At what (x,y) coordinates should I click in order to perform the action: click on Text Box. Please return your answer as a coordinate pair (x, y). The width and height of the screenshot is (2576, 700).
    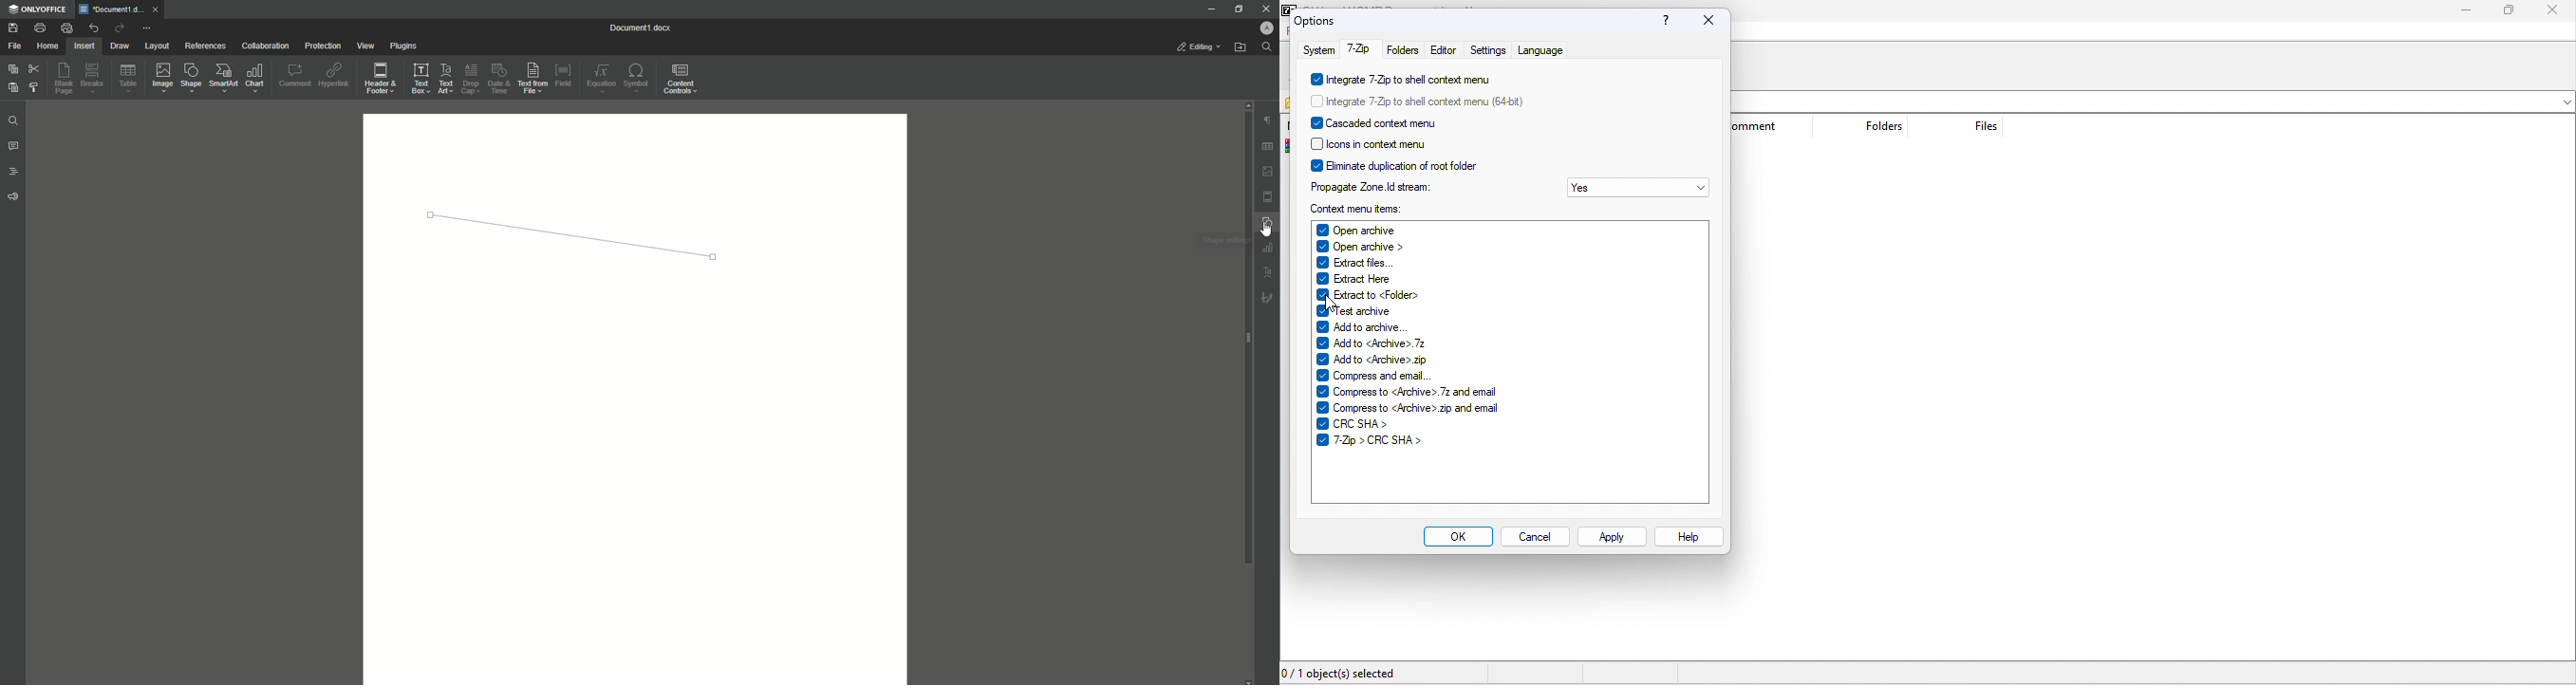
    Looking at the image, I should click on (420, 78).